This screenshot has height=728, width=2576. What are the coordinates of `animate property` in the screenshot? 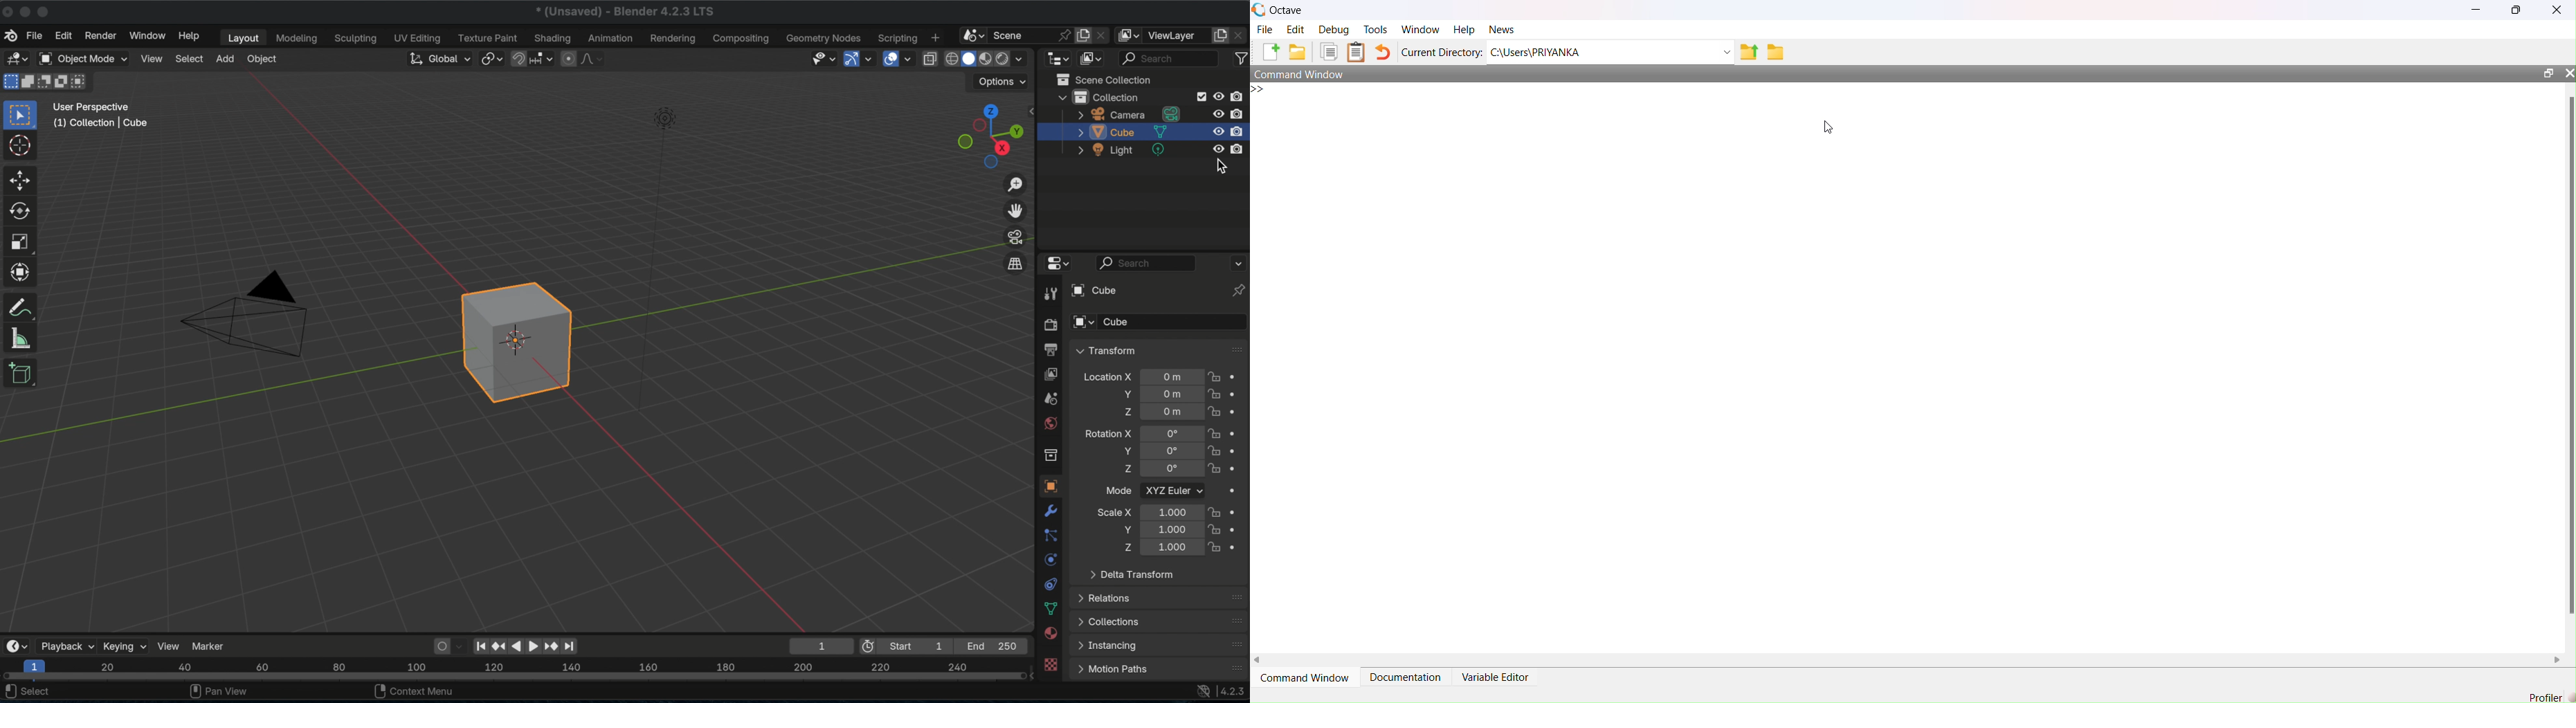 It's located at (1238, 394).